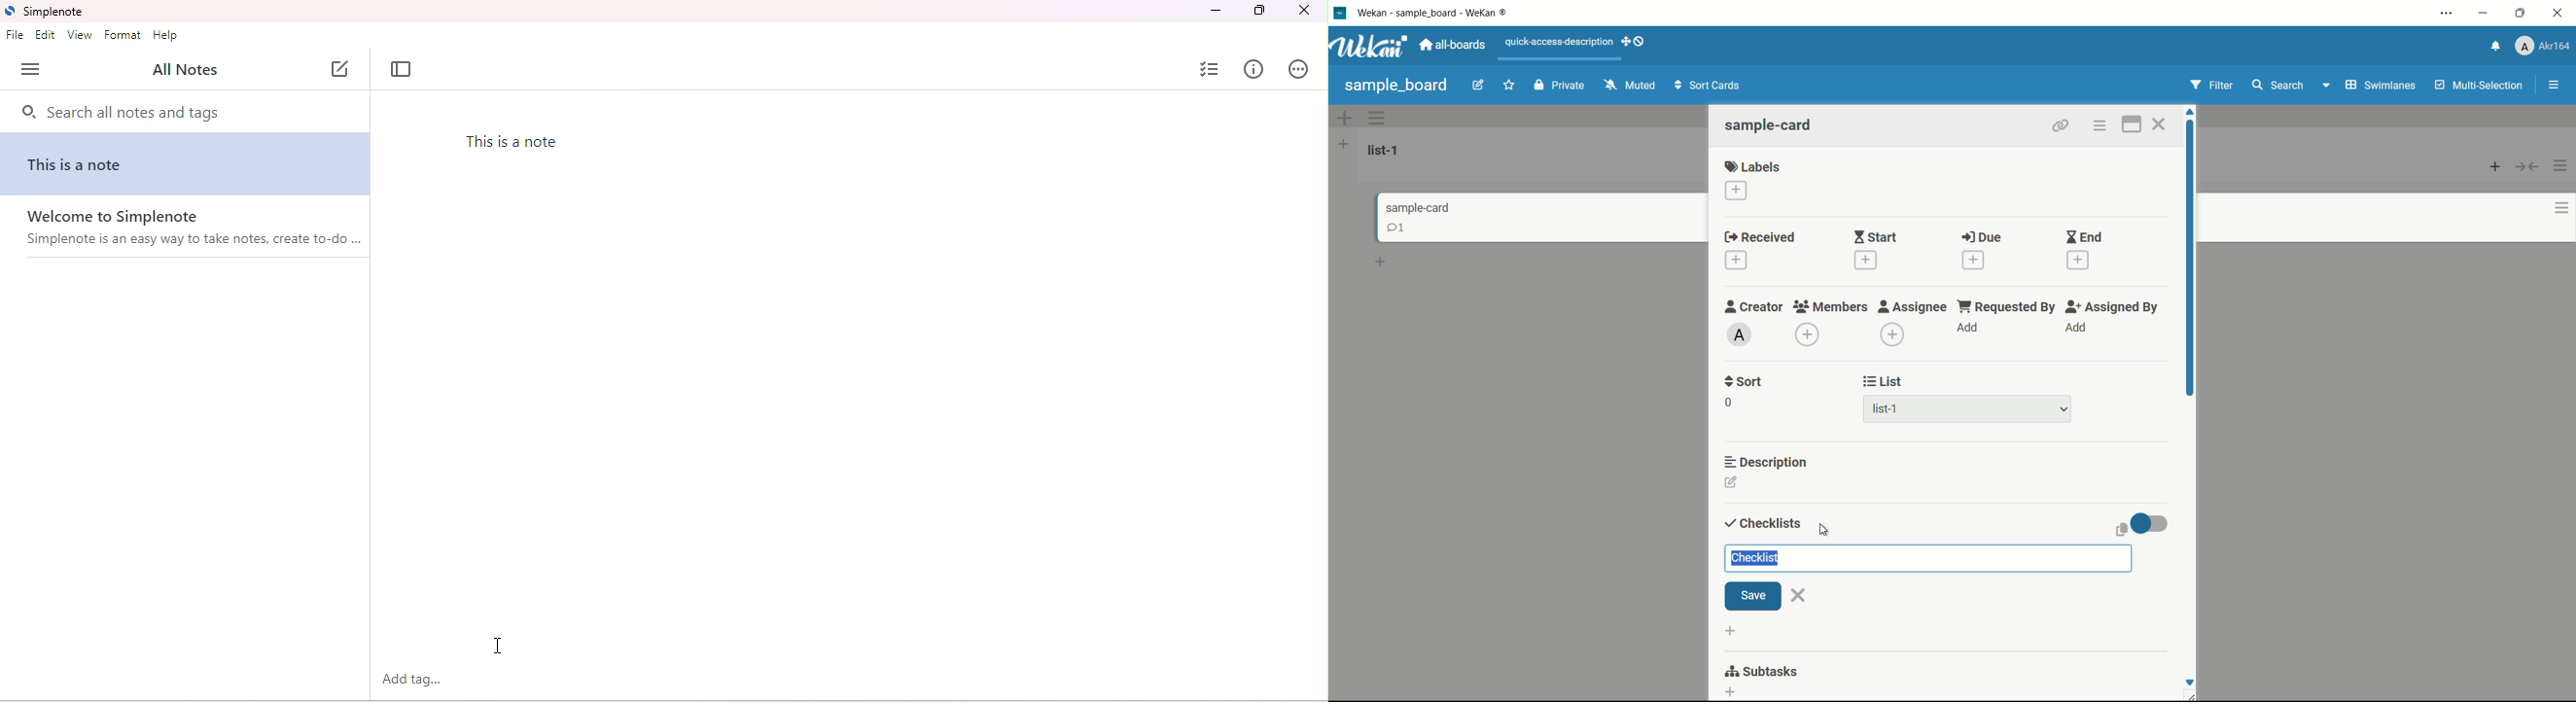 This screenshot has height=728, width=2576. What do you see at coordinates (1824, 530) in the screenshot?
I see `cursor` at bounding box center [1824, 530].